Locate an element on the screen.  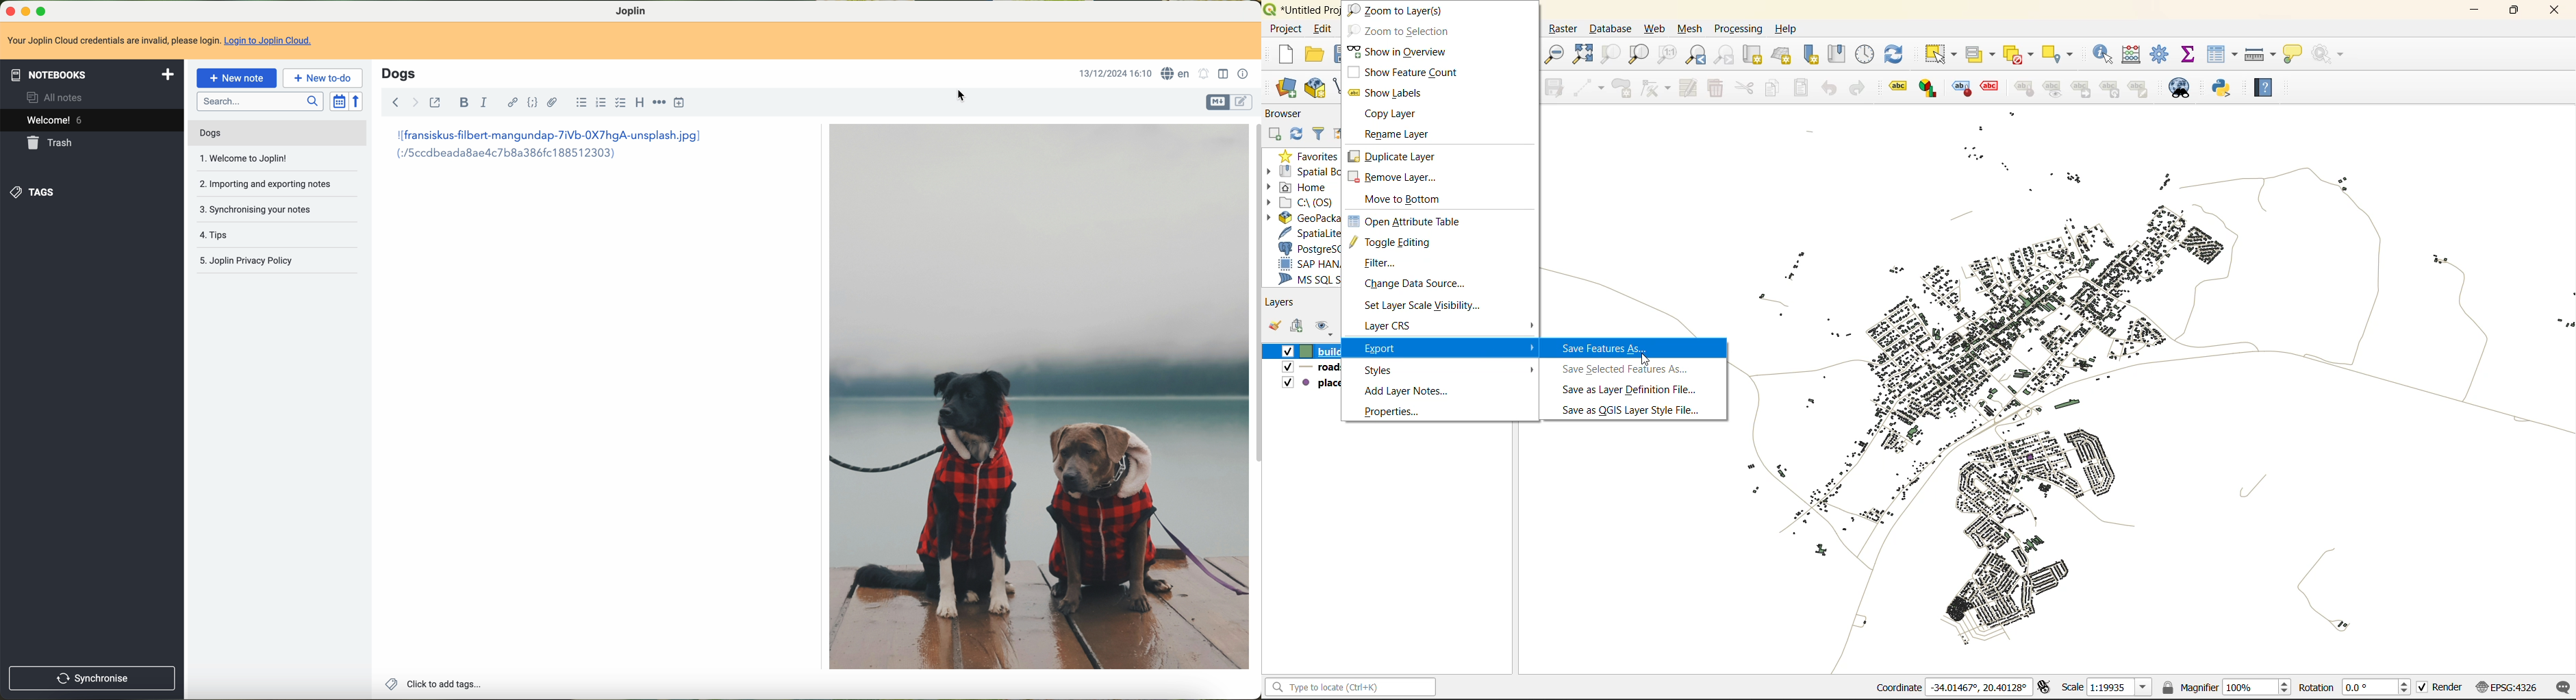
|[fransiskus-filbert-mangundap-7iVb-0X7hgA-unsplash.jpg]
(:/5ccdbeada8ae4c7b8a386fc188512303) is located at coordinates (540, 149).